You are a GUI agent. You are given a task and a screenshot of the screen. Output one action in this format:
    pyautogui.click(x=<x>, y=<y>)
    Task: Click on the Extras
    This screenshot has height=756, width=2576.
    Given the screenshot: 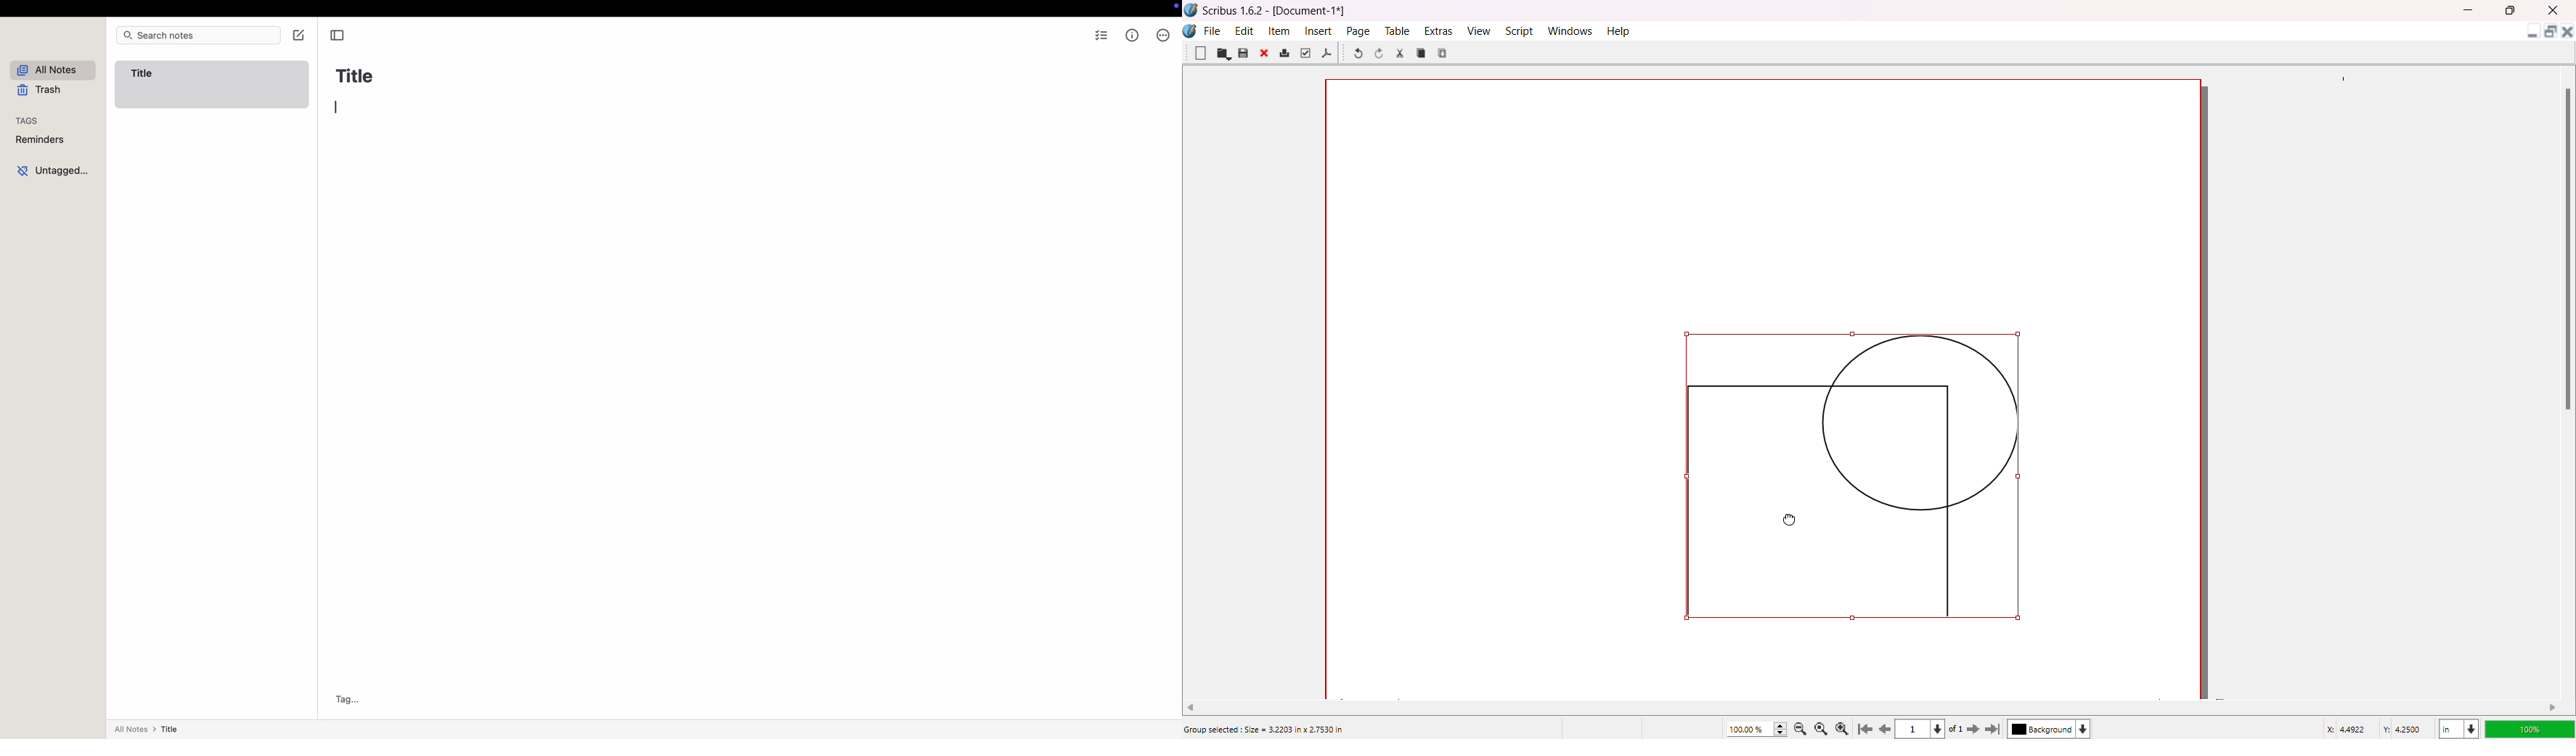 What is the action you would take?
    pyautogui.click(x=1439, y=30)
    